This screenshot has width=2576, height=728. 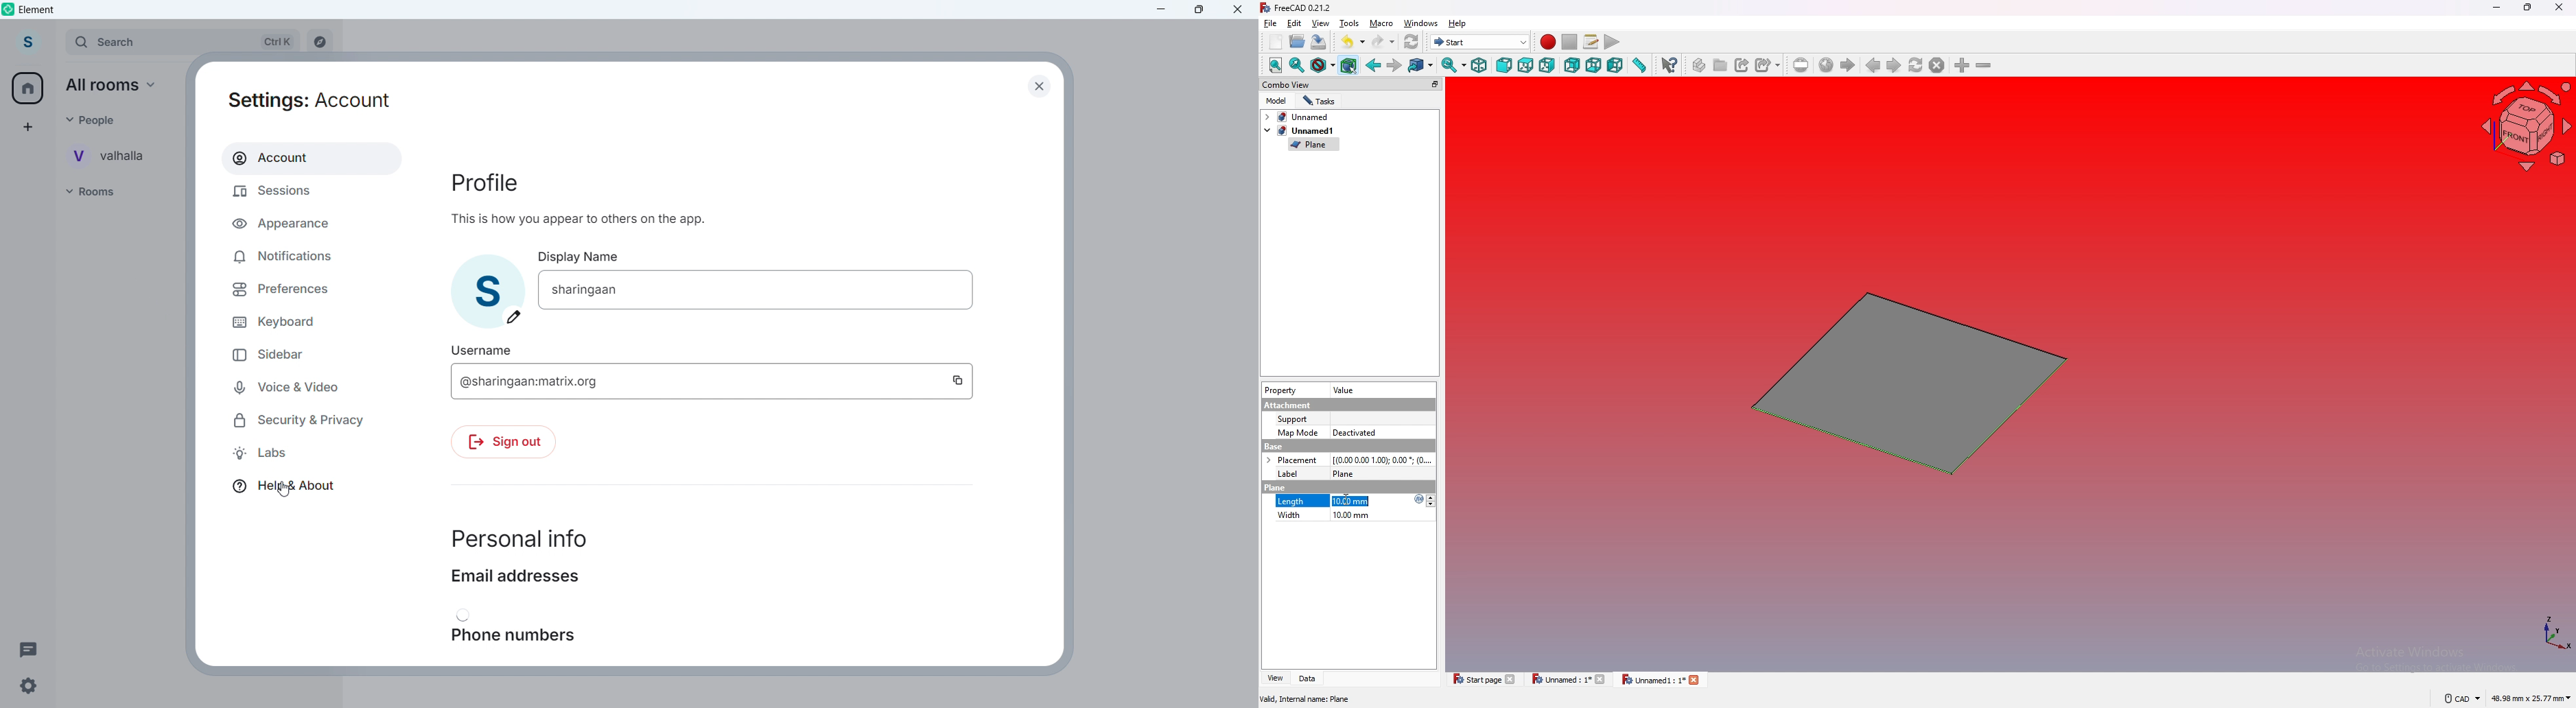 What do you see at coordinates (2525, 127) in the screenshot?
I see `navigation cube` at bounding box center [2525, 127].